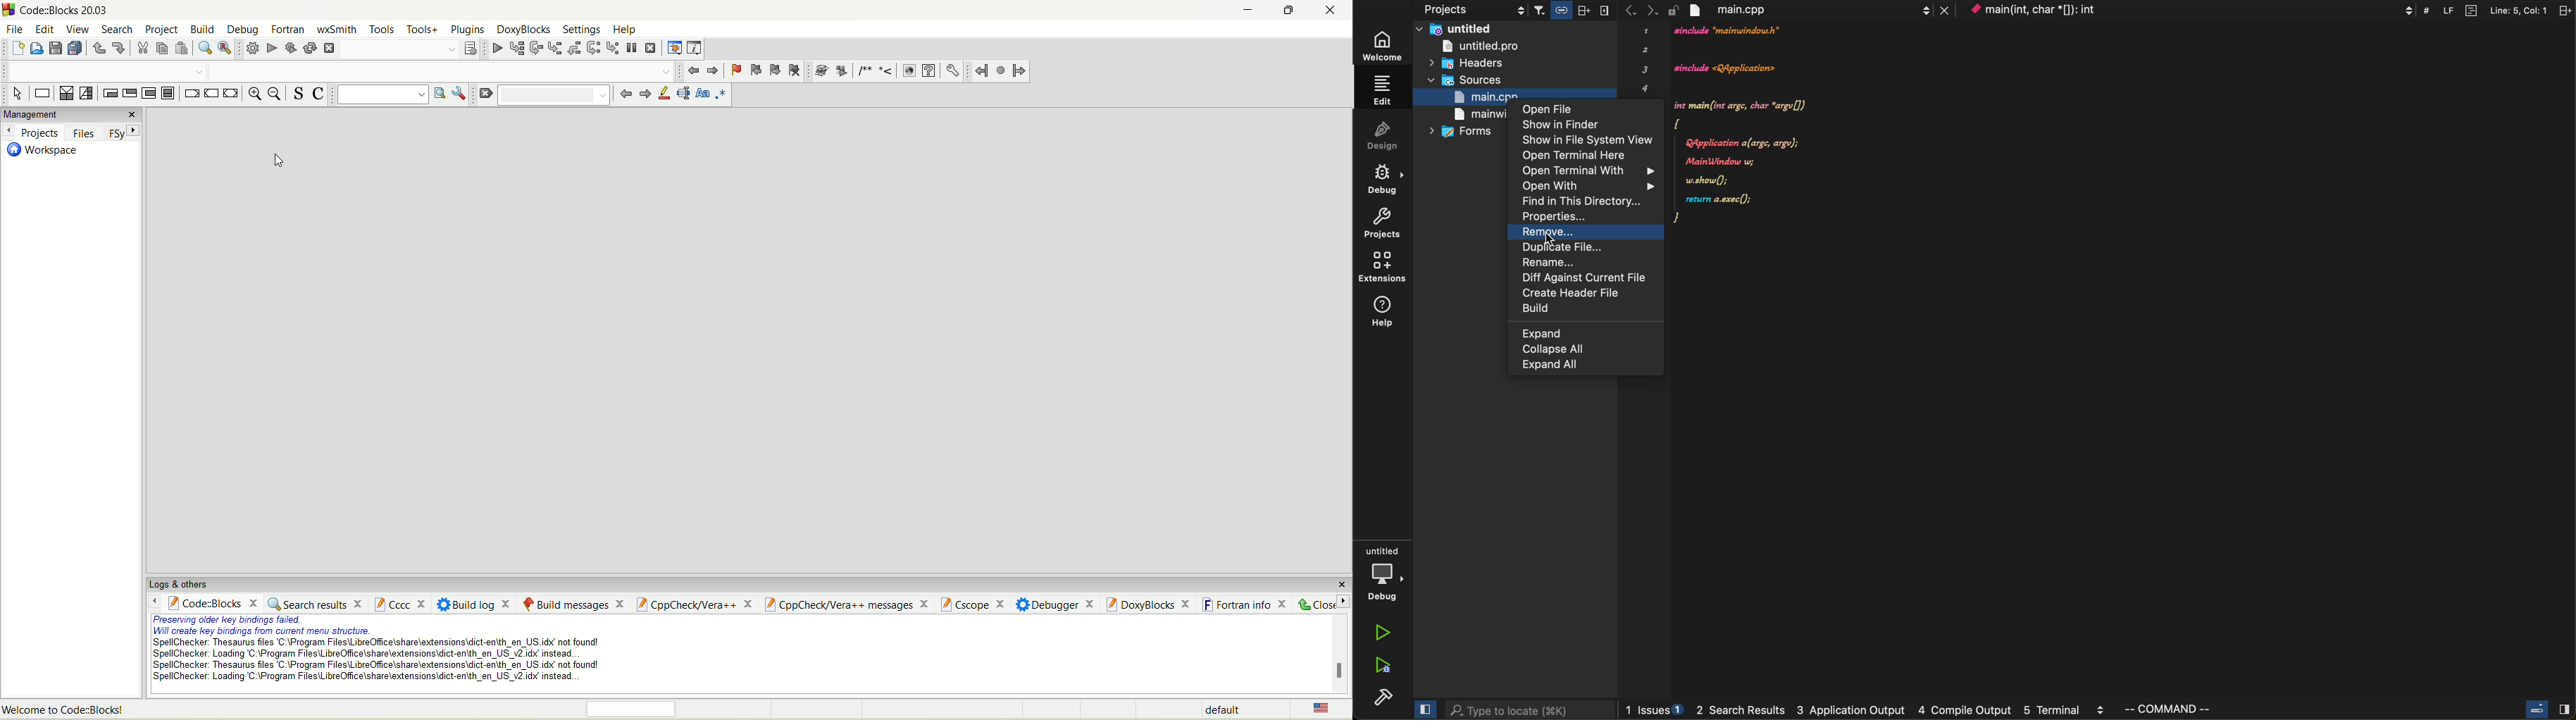  I want to click on file, so click(13, 29).